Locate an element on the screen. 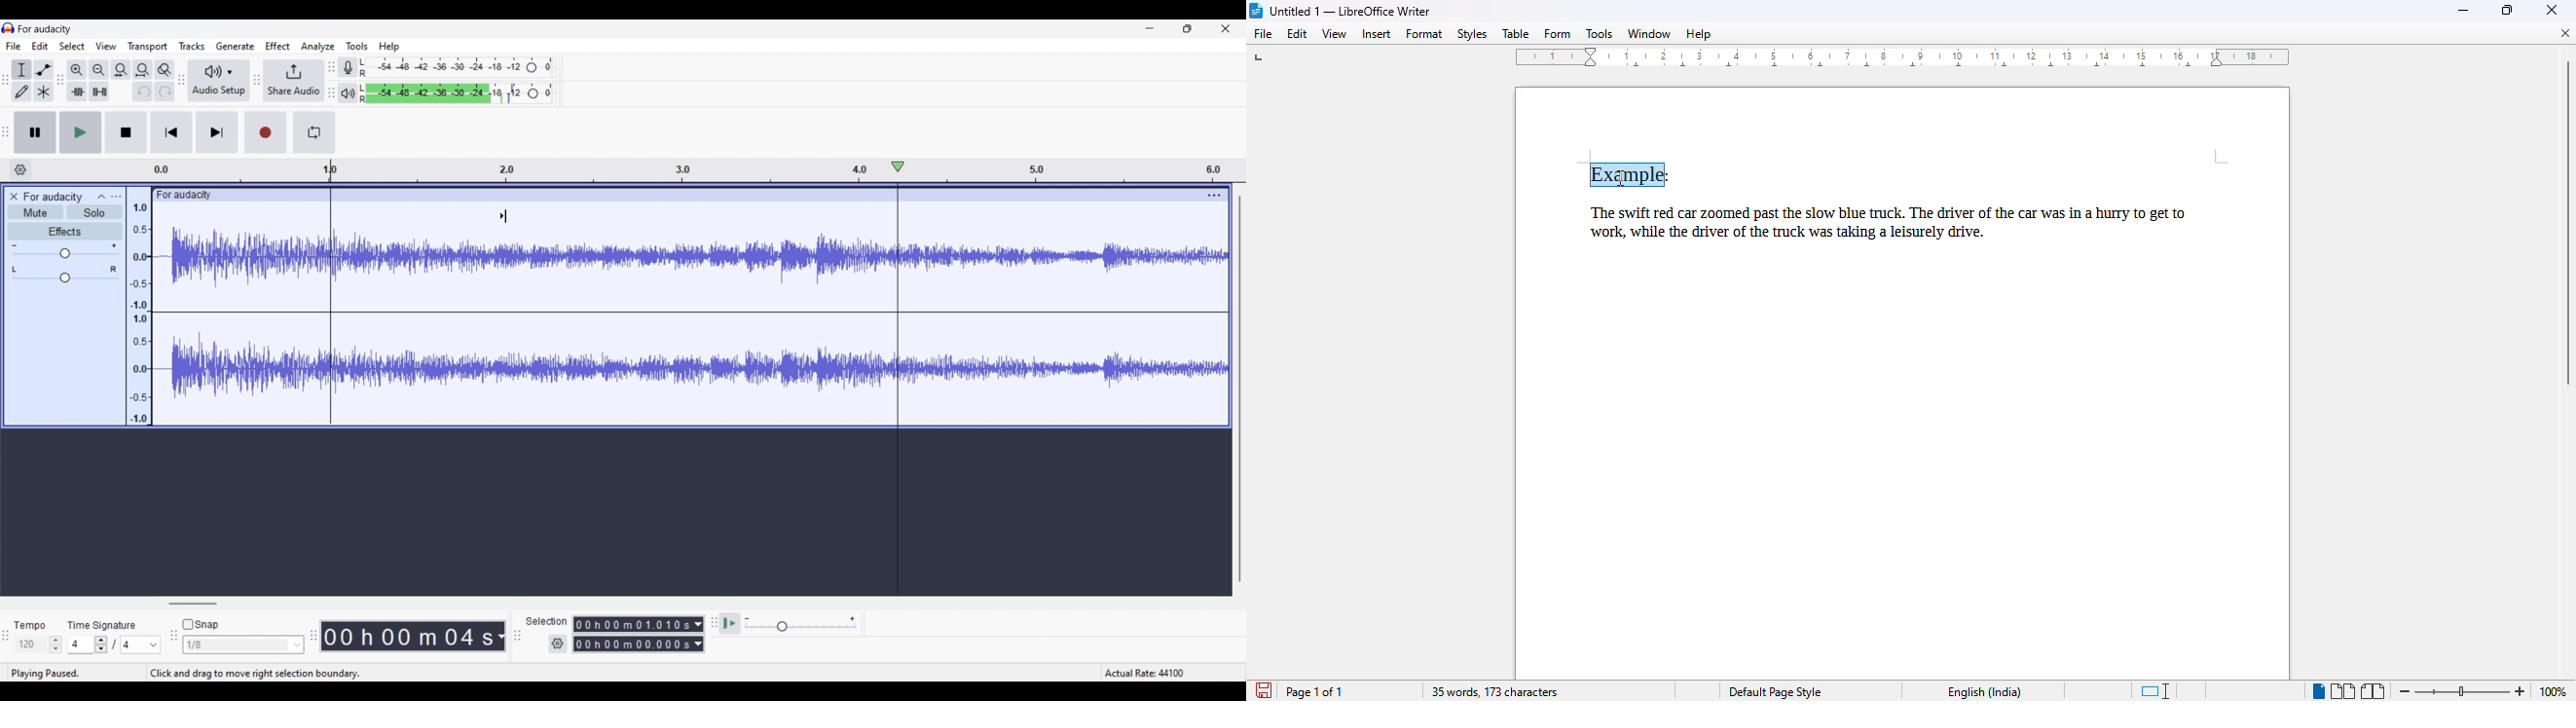  Audio setup is located at coordinates (219, 80).